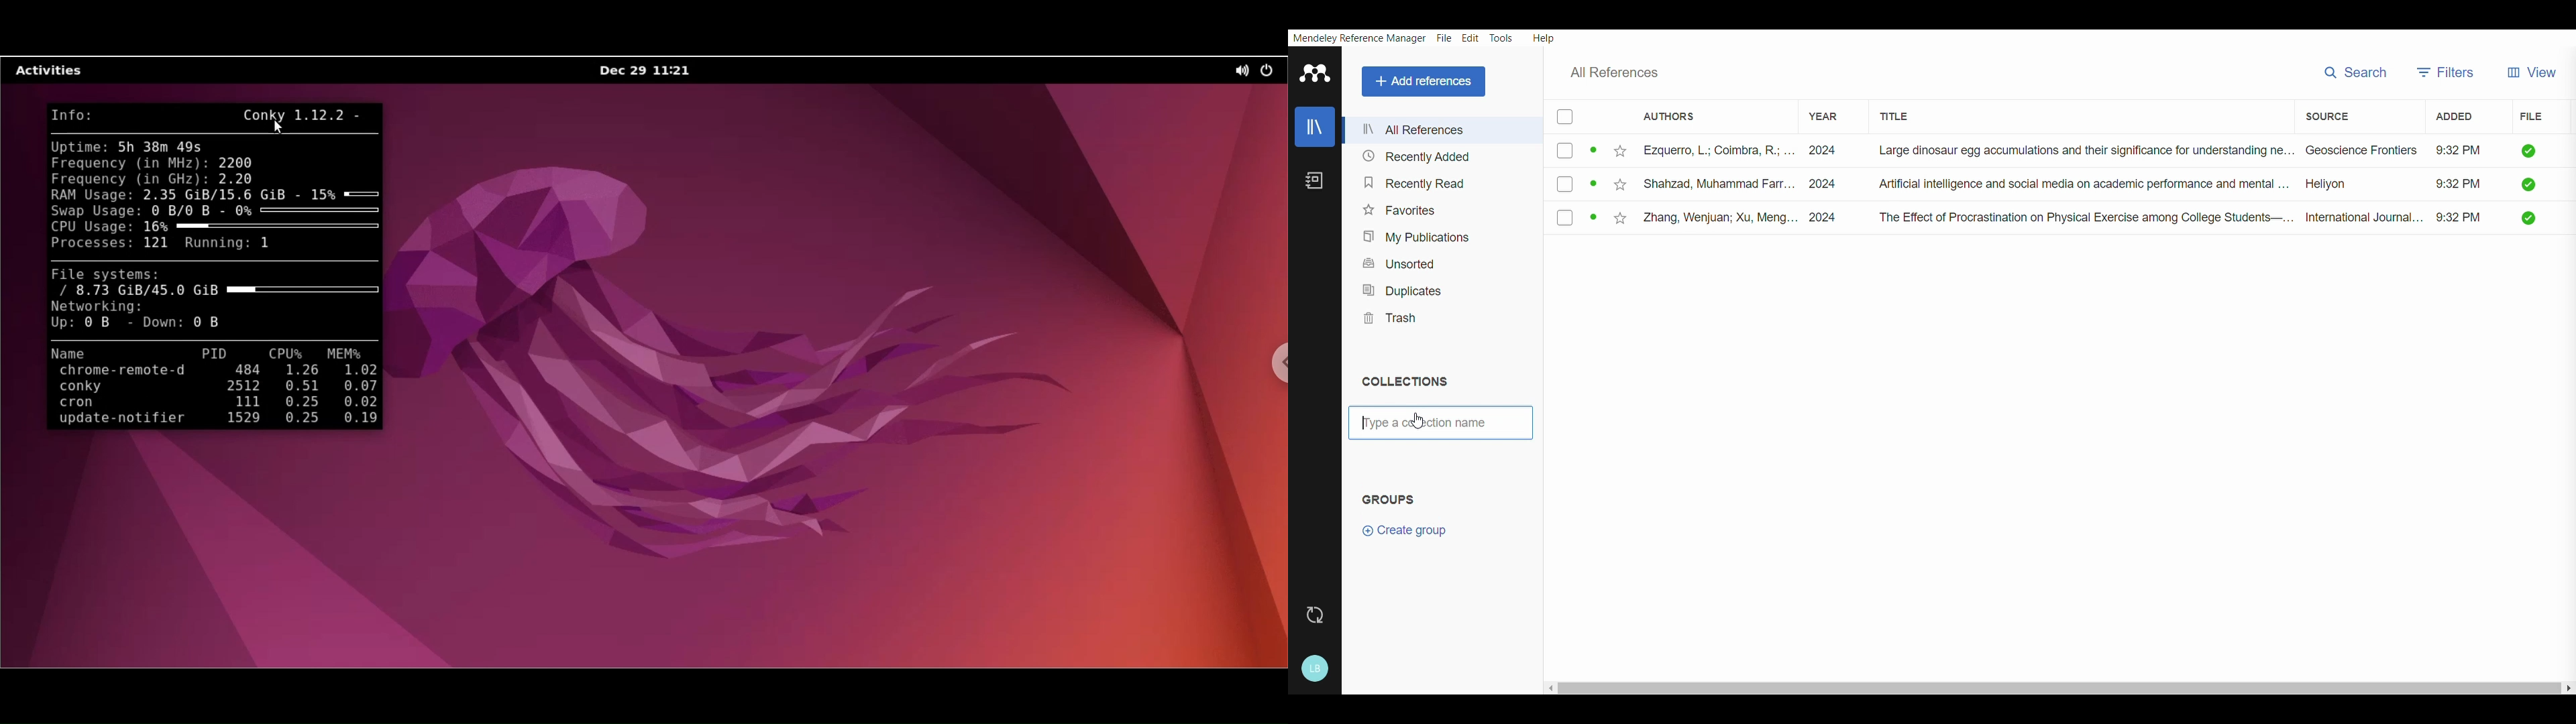 The width and height of the screenshot is (2576, 728). Describe the element at coordinates (1401, 534) in the screenshot. I see `Create group` at that location.